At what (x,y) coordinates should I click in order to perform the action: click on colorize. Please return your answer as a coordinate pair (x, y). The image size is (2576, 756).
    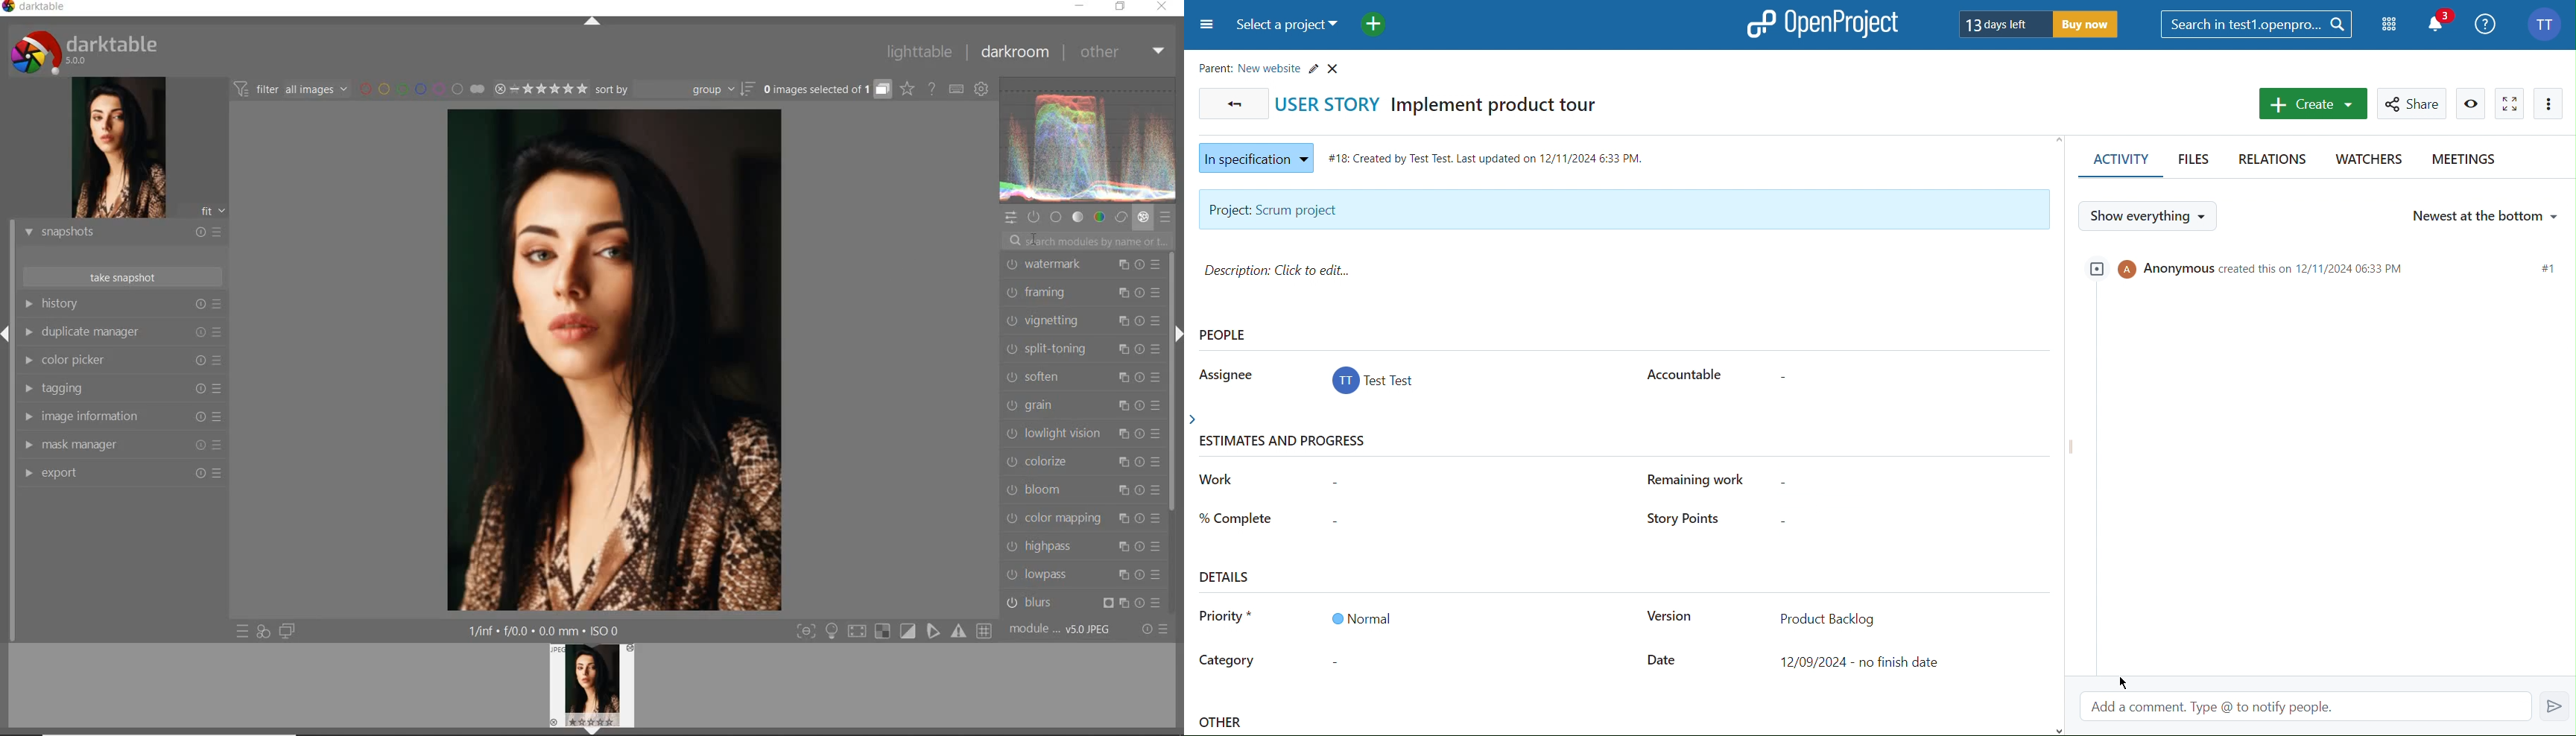
    Looking at the image, I should click on (1084, 463).